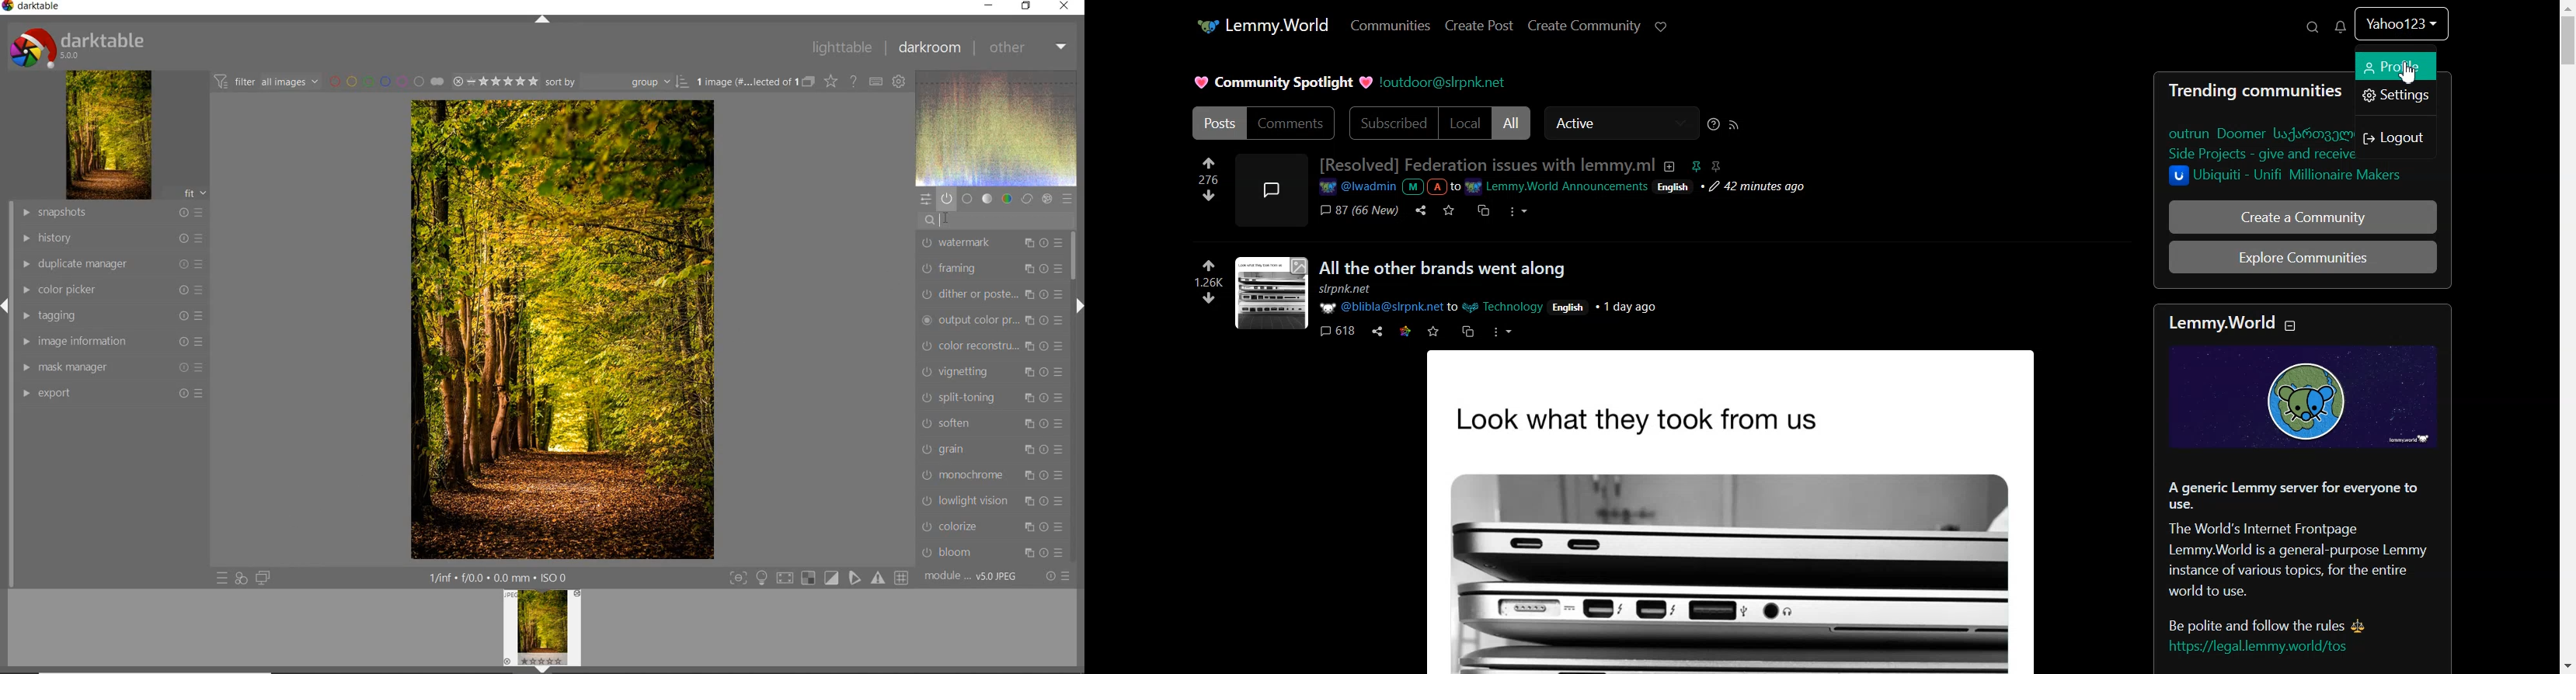 The width and height of the screenshot is (2576, 700). What do you see at coordinates (995, 527) in the screenshot?
I see `colorize` at bounding box center [995, 527].